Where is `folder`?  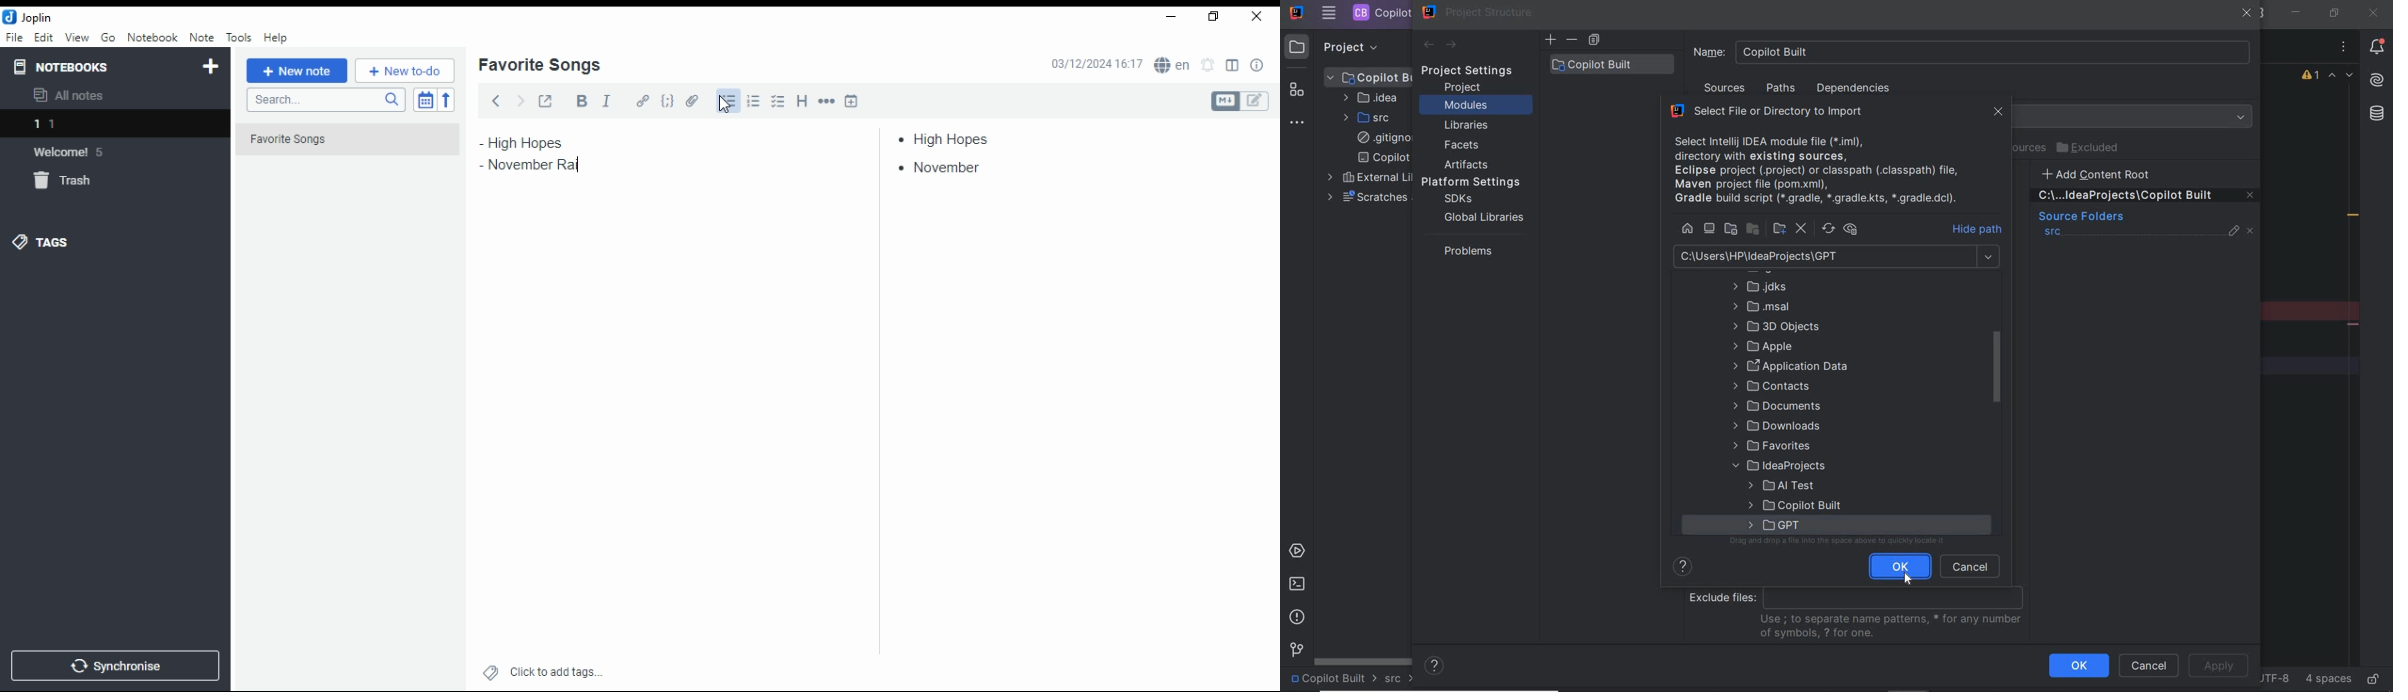
folder is located at coordinates (1776, 524).